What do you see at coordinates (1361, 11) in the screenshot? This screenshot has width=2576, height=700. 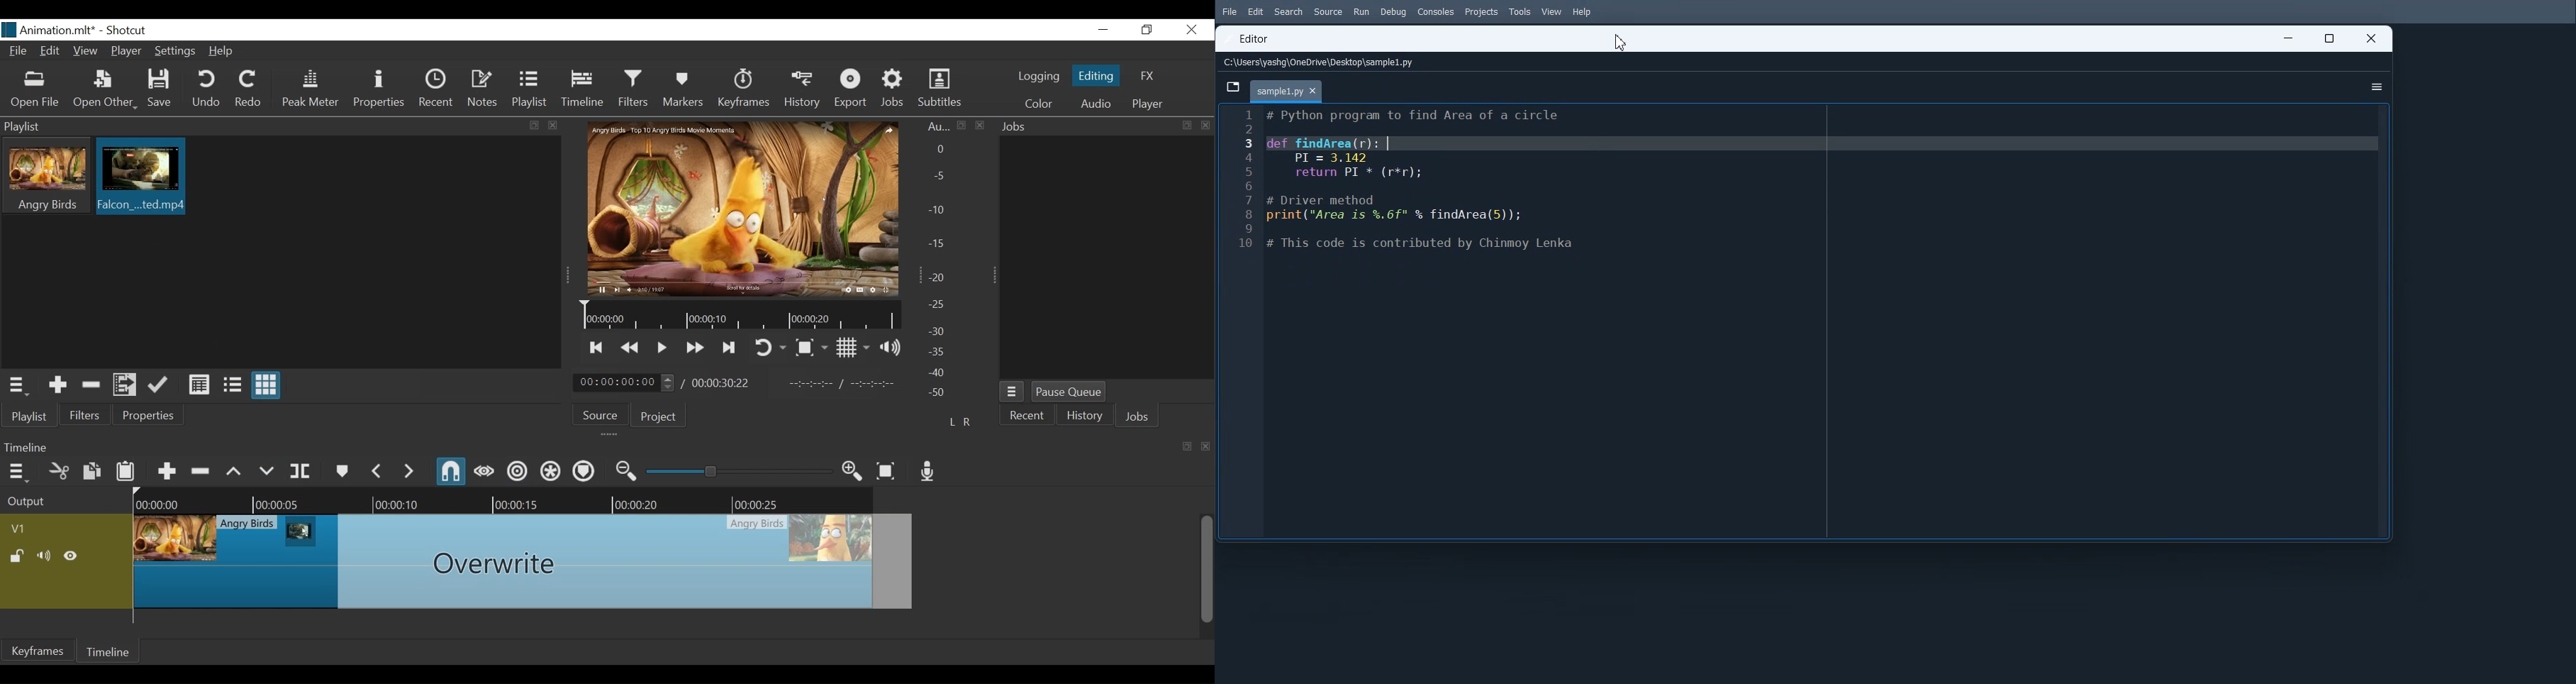 I see `Run` at bounding box center [1361, 11].